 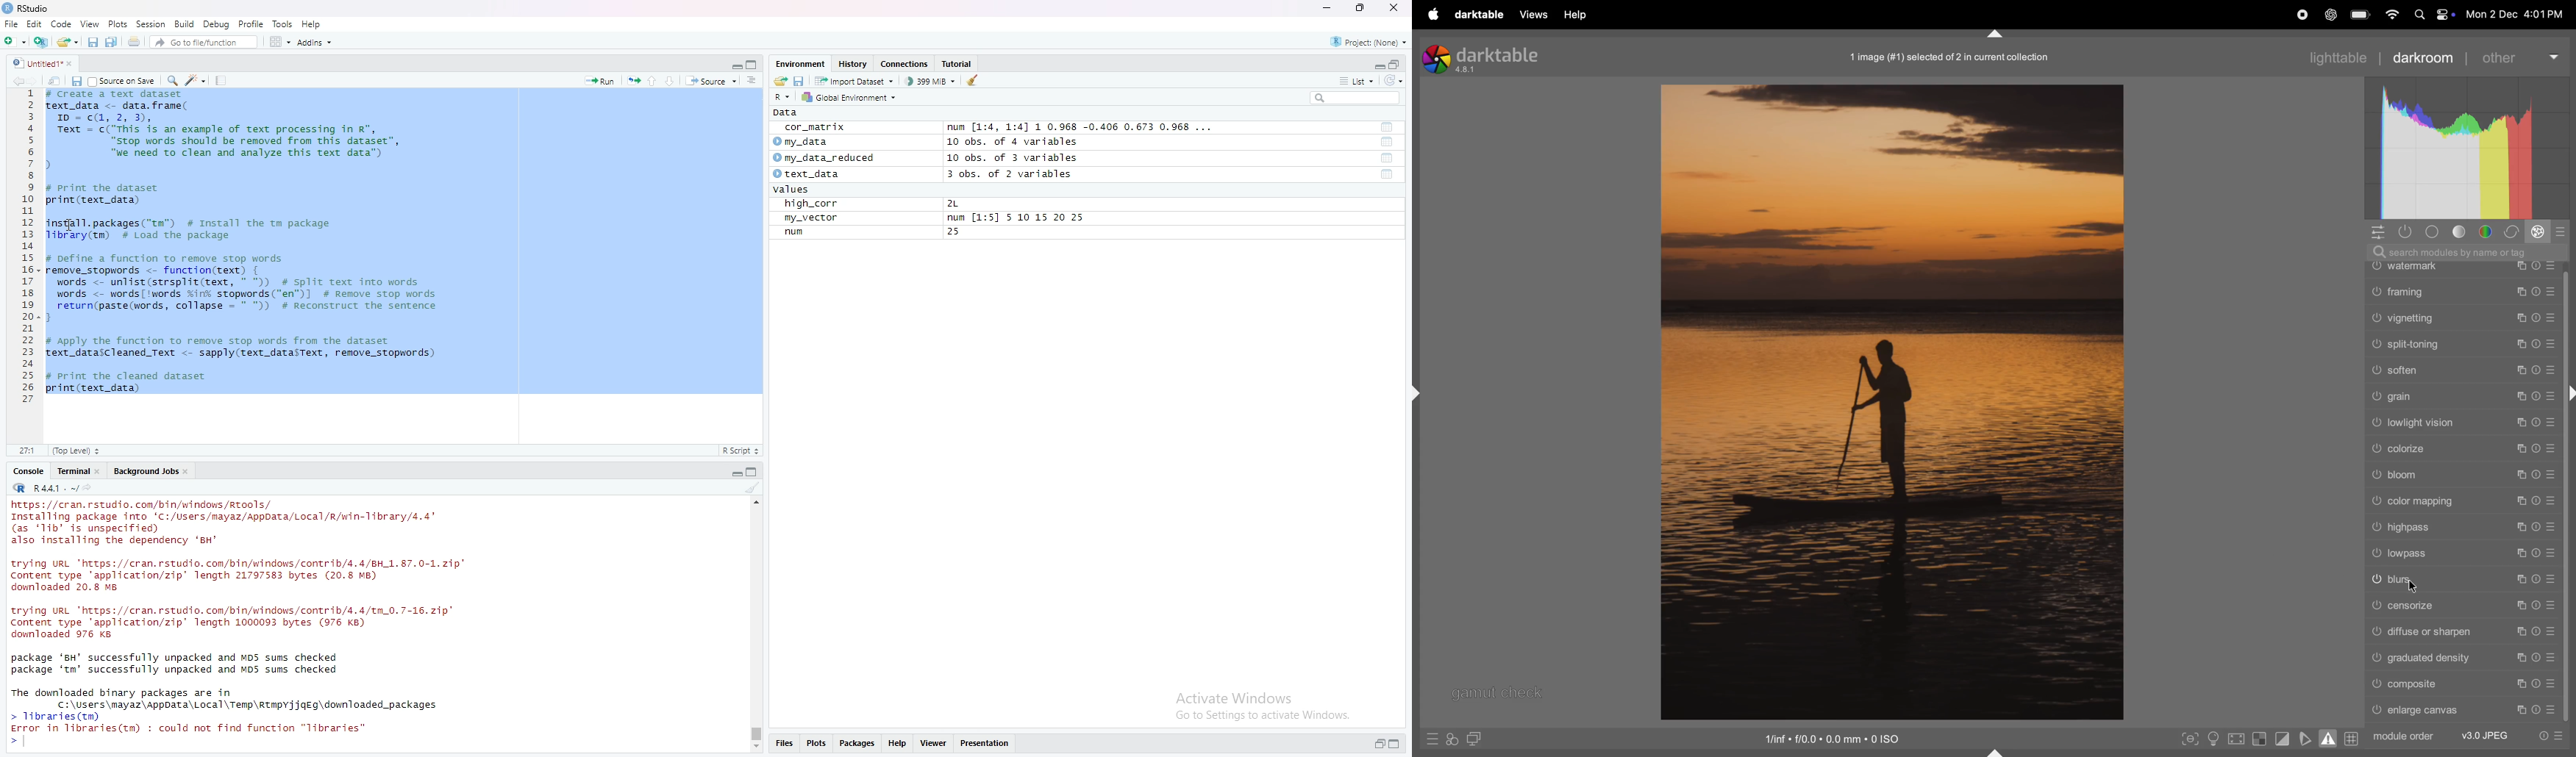 I want to click on import dataset, so click(x=855, y=82).